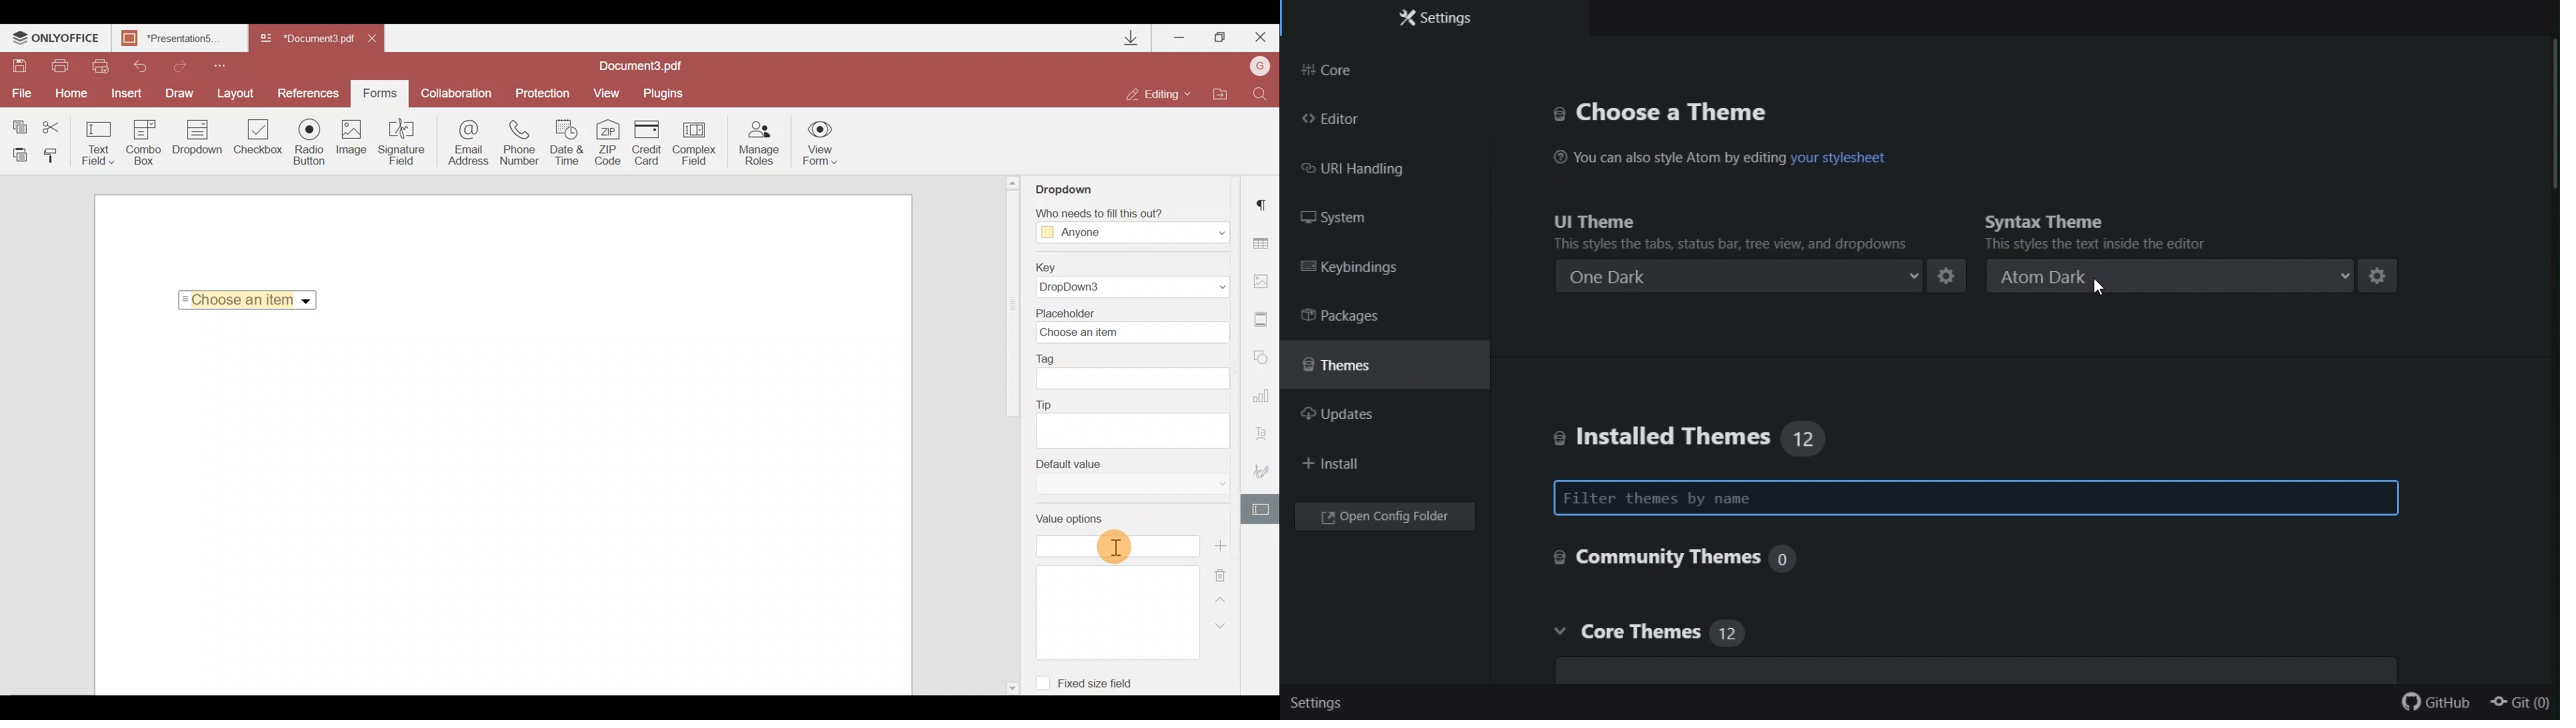 Image resolution: width=2576 pixels, height=728 pixels. Describe the element at coordinates (225, 65) in the screenshot. I see `Customize quick access toolbar` at that location.